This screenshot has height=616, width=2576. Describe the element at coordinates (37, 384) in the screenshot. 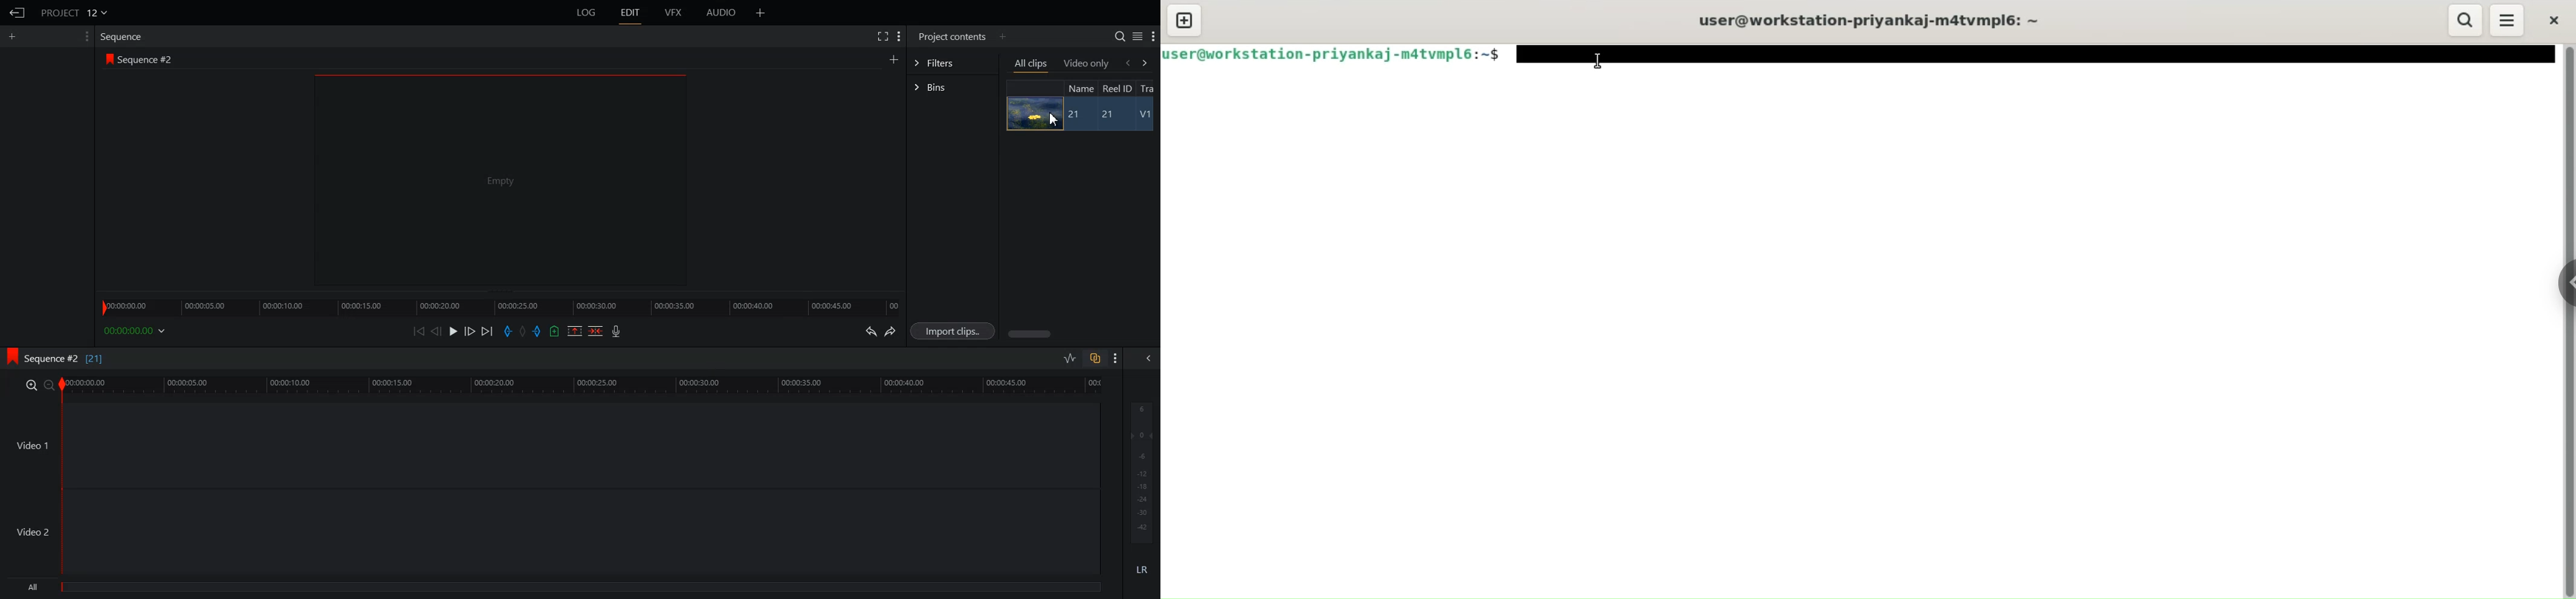

I see `zoom in/zoom out` at that location.